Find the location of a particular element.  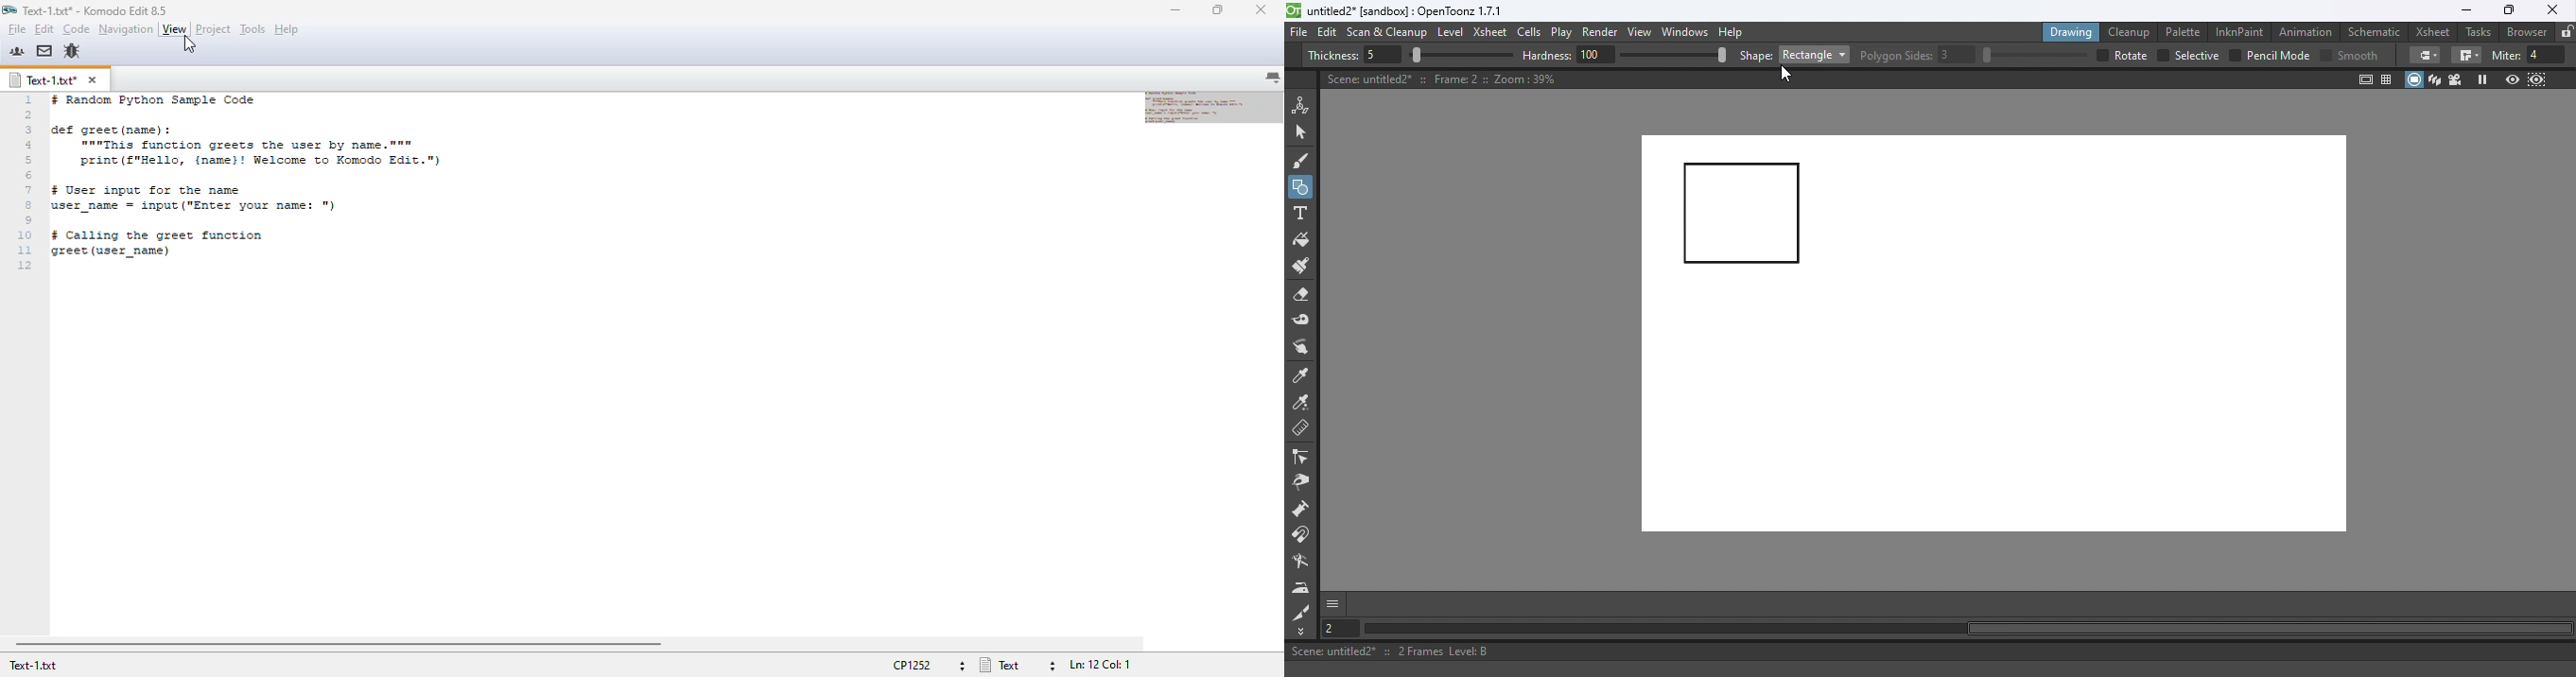

Field guide is located at coordinates (2390, 78).